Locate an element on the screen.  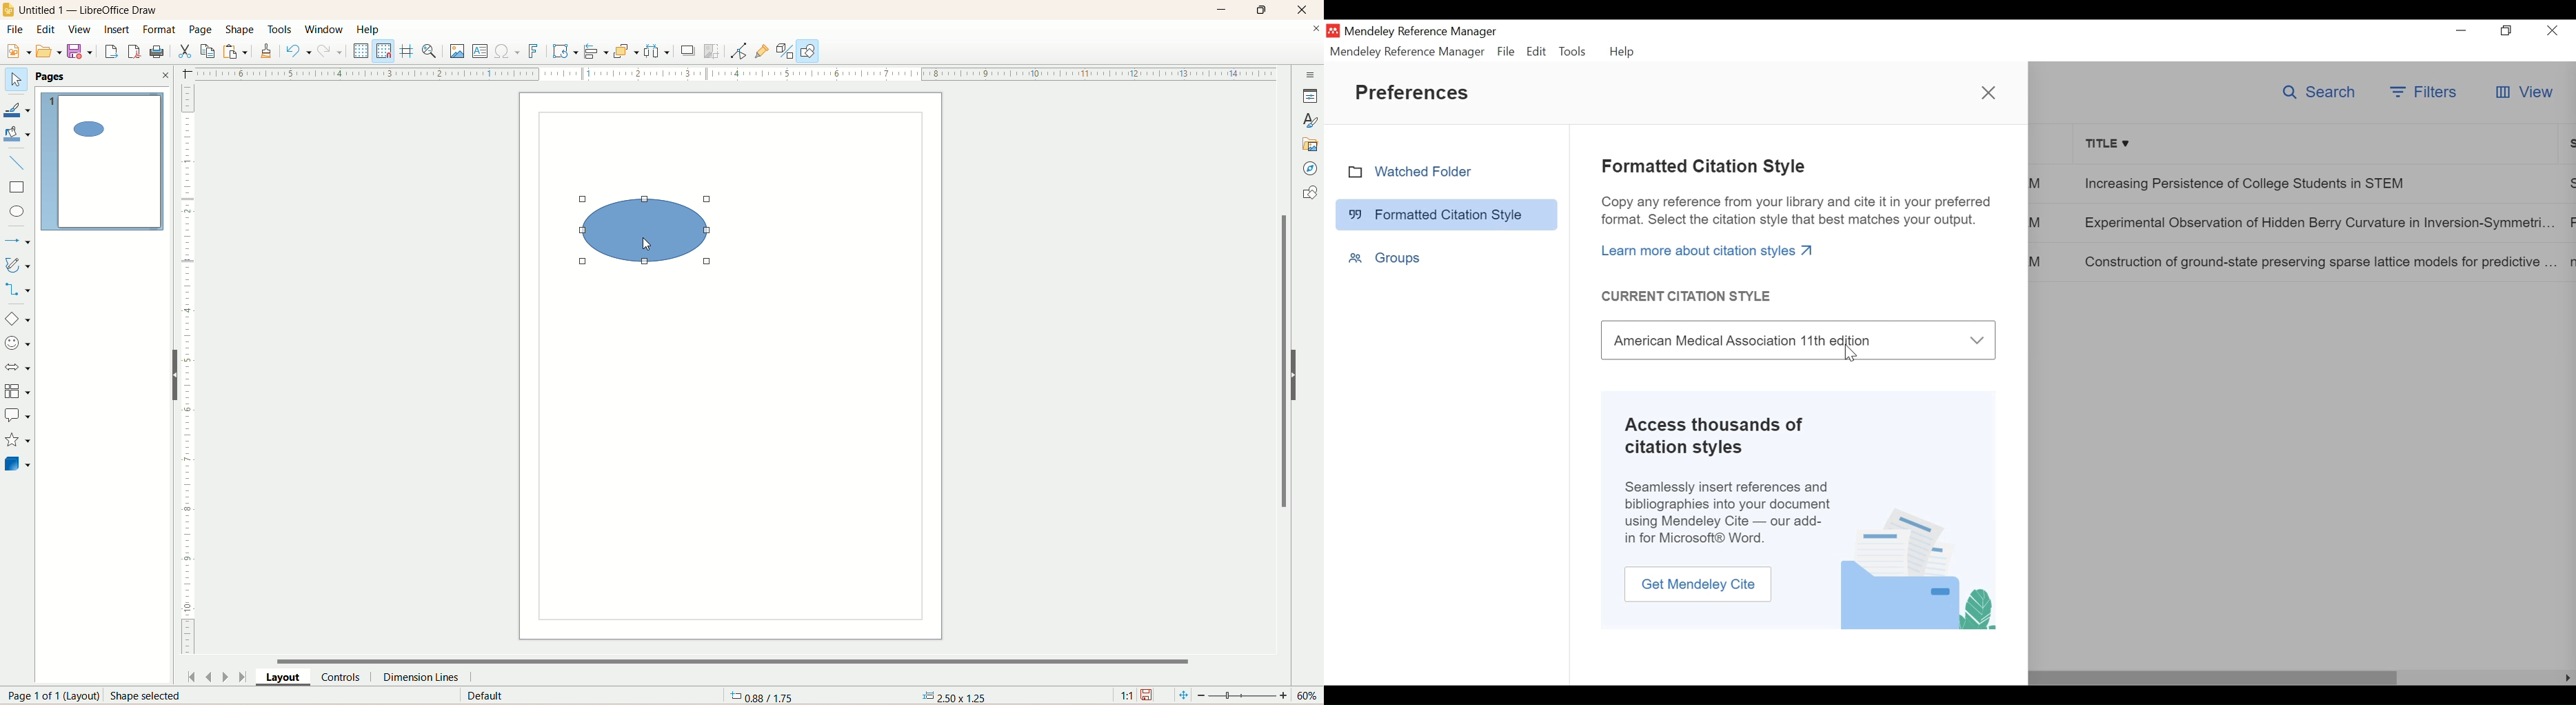
controls is located at coordinates (344, 677).